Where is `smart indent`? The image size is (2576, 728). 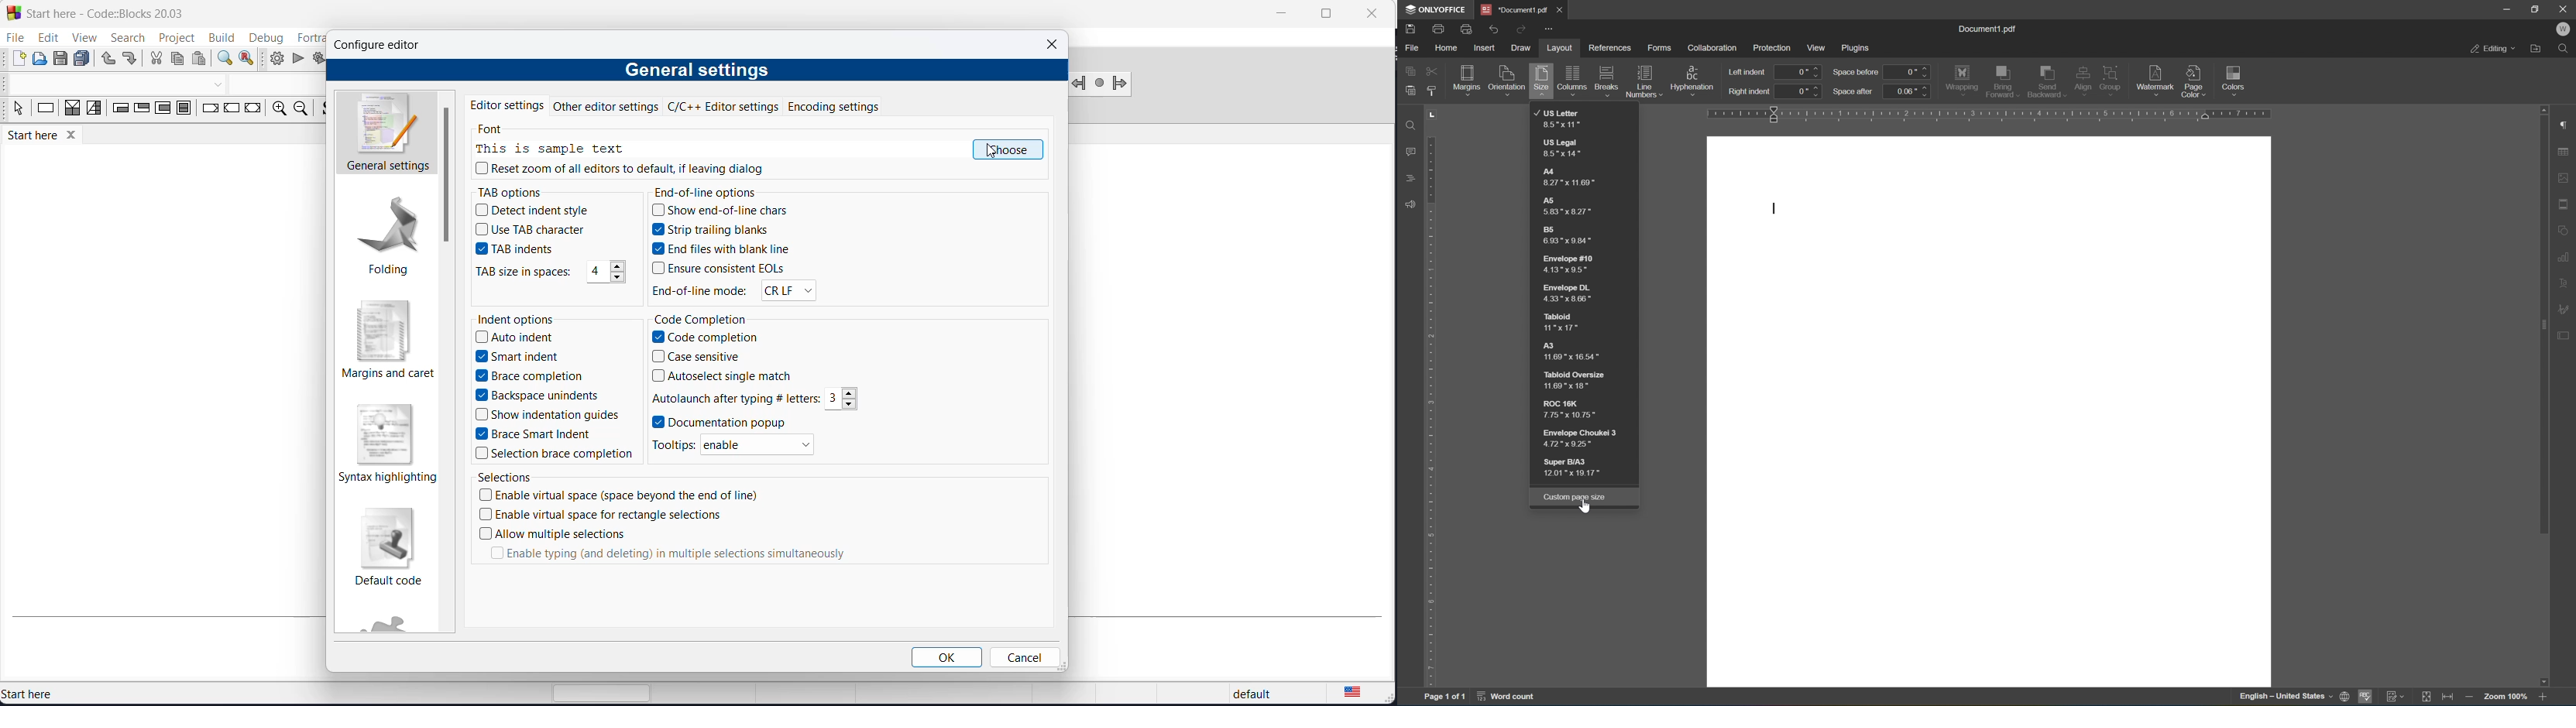
smart indent is located at coordinates (520, 356).